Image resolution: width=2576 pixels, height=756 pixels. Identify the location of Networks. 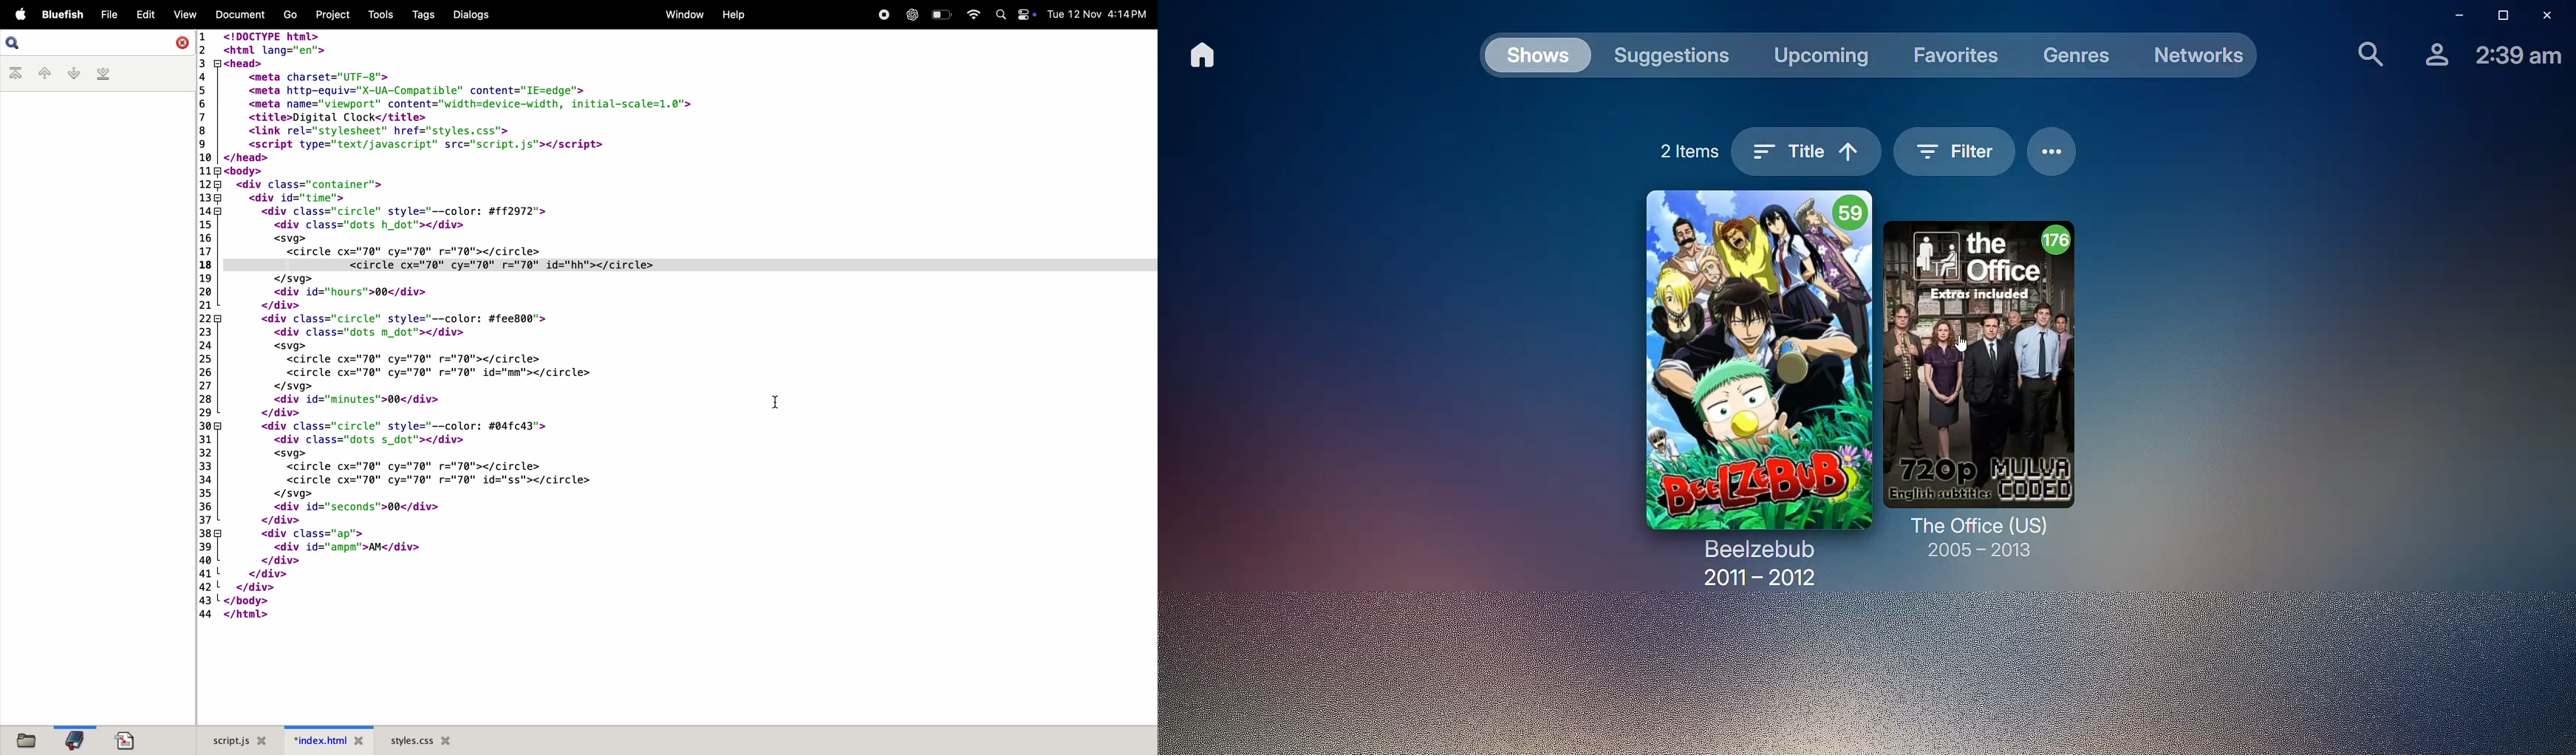
(2197, 55).